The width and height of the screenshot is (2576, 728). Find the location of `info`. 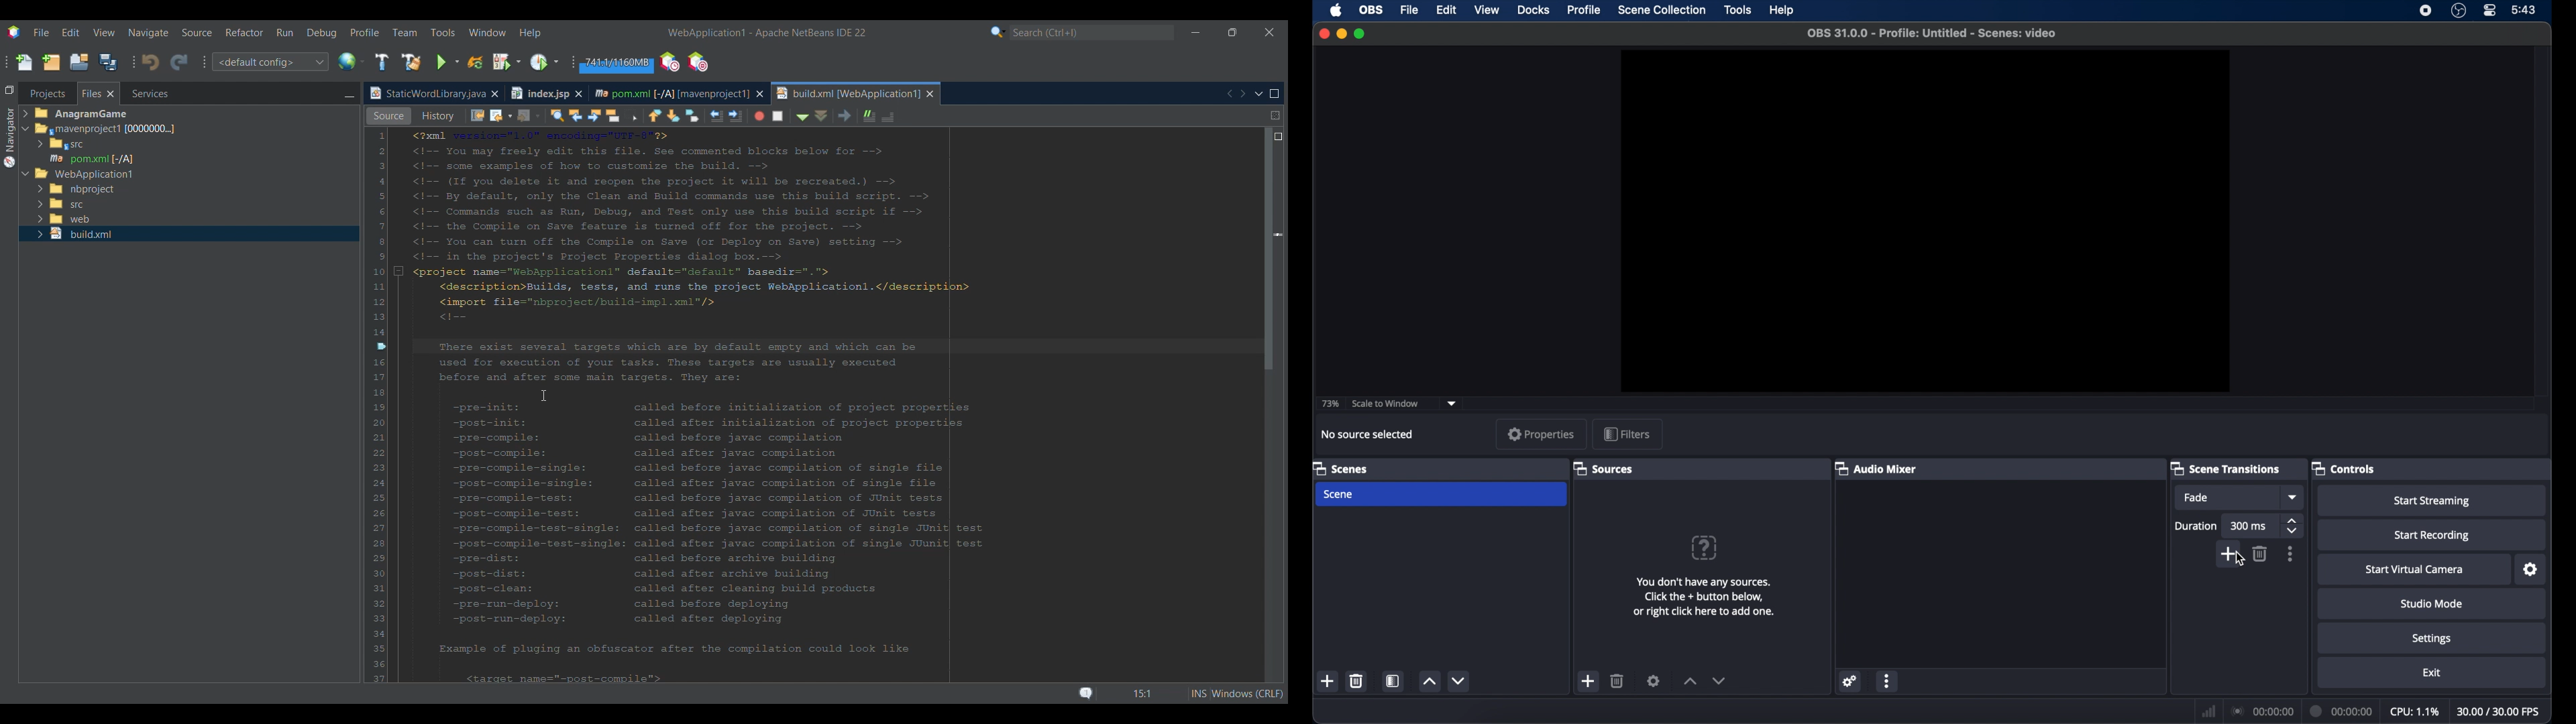

info is located at coordinates (1705, 597).